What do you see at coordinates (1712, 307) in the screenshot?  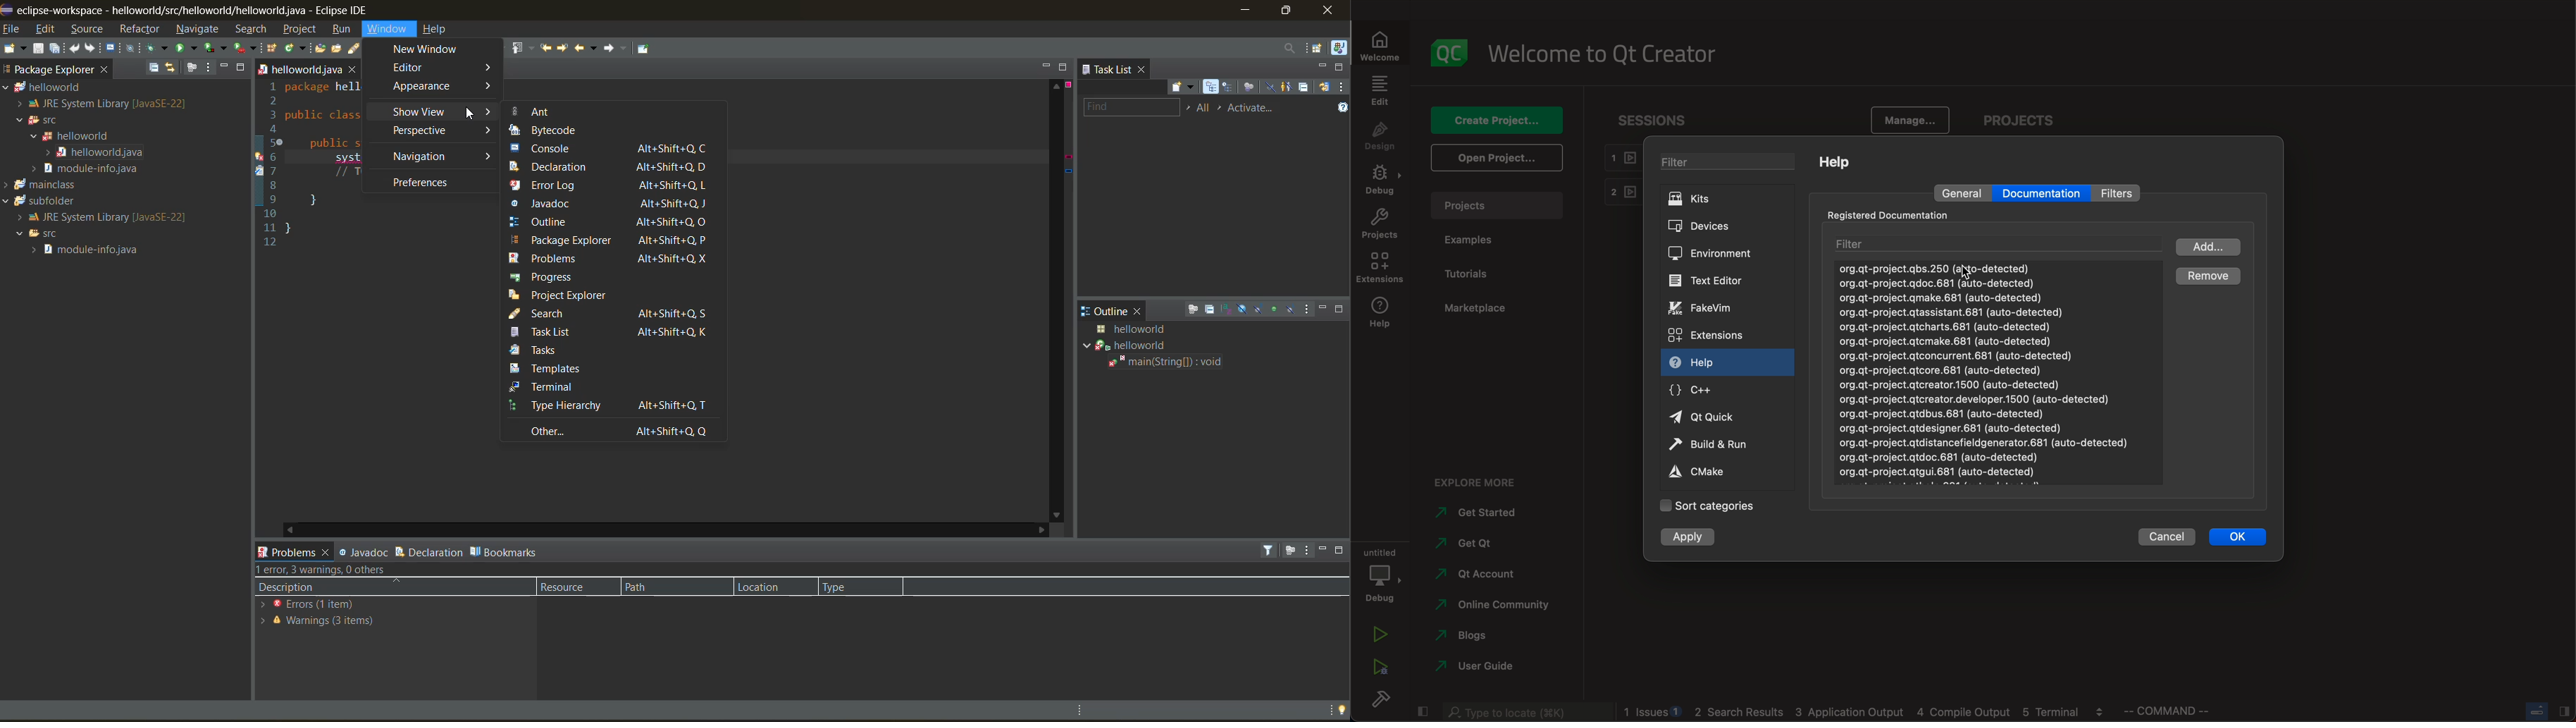 I see `vim` at bounding box center [1712, 307].